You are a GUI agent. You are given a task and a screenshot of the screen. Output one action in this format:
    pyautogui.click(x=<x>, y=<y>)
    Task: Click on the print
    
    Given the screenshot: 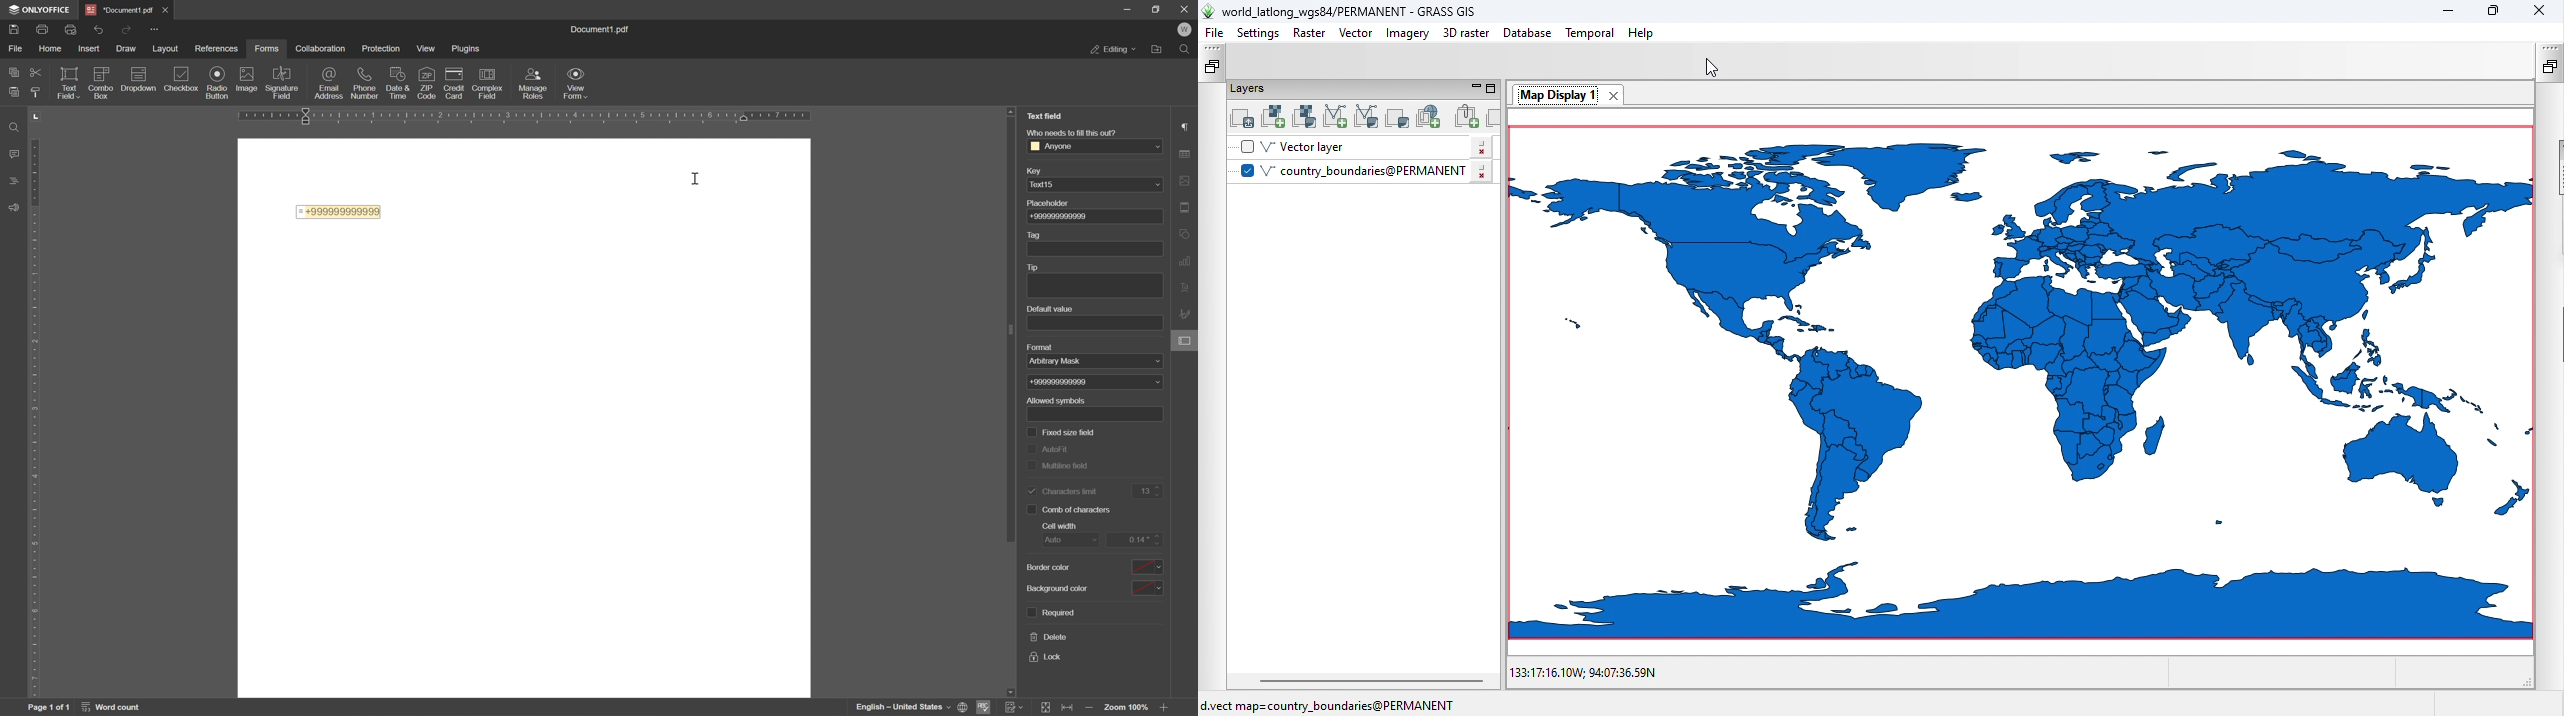 What is the action you would take?
    pyautogui.click(x=41, y=28)
    